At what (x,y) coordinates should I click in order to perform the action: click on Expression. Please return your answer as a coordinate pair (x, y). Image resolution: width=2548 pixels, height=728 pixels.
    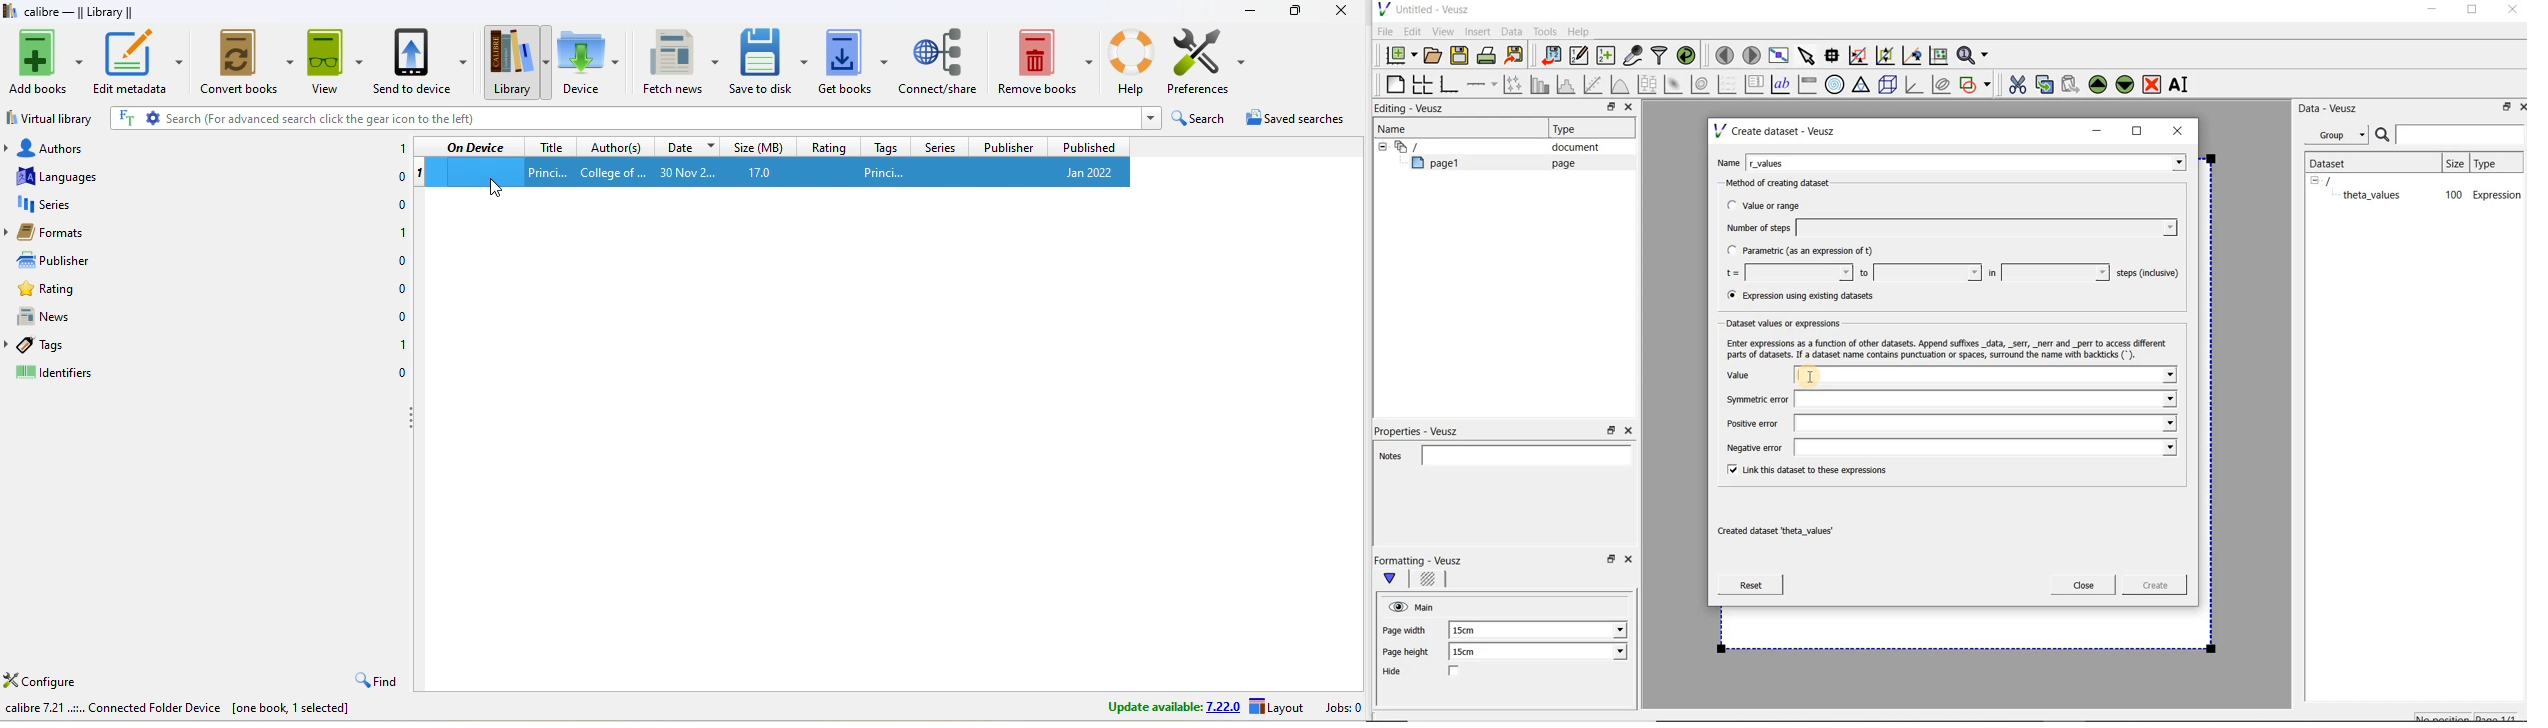
    Looking at the image, I should click on (2498, 194).